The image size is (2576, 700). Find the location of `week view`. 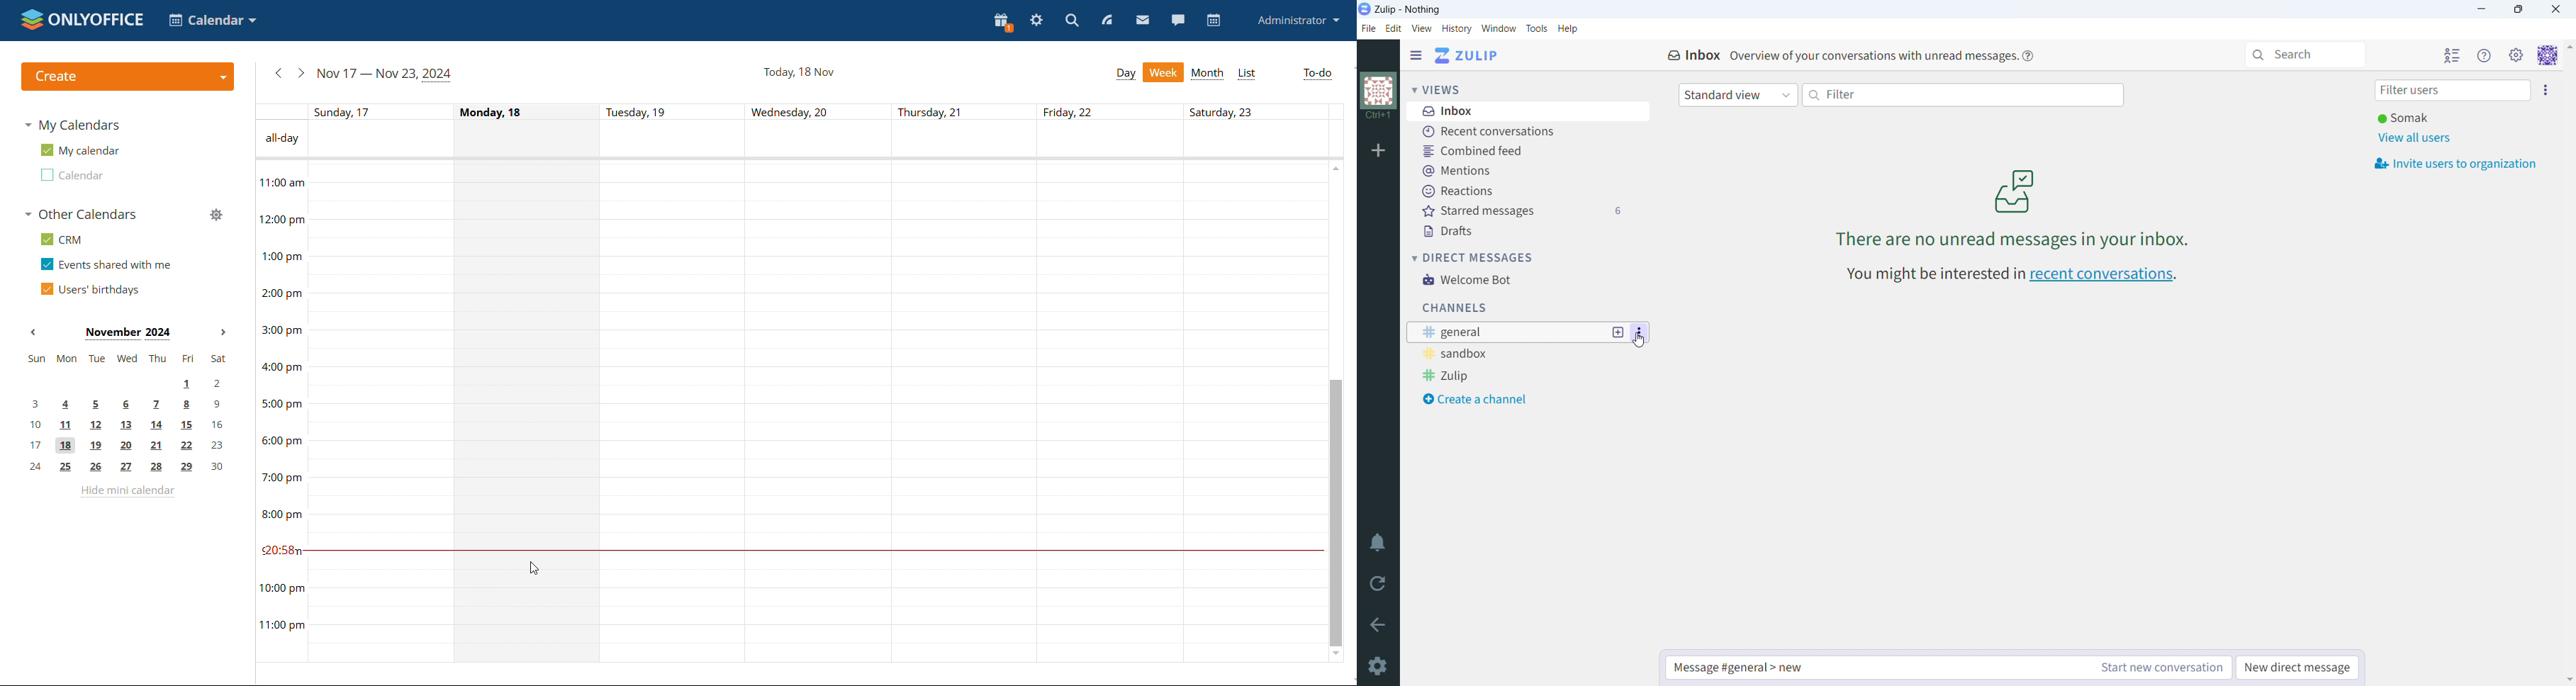

week view is located at coordinates (1165, 72).